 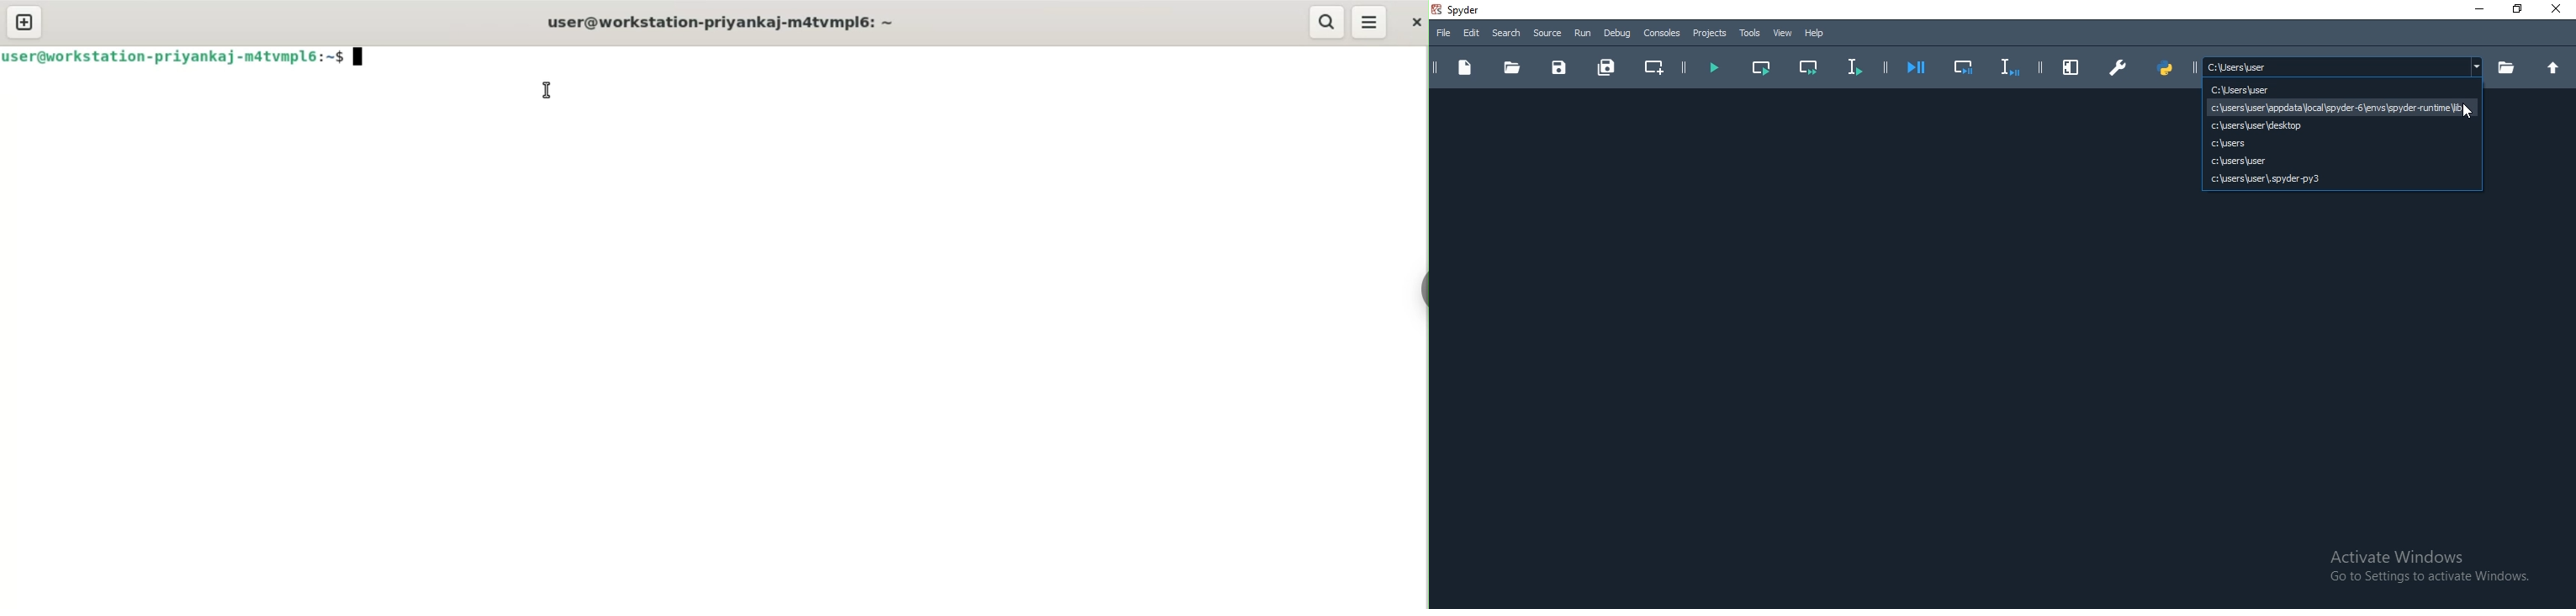 What do you see at coordinates (2559, 8) in the screenshot?
I see `Close` at bounding box center [2559, 8].